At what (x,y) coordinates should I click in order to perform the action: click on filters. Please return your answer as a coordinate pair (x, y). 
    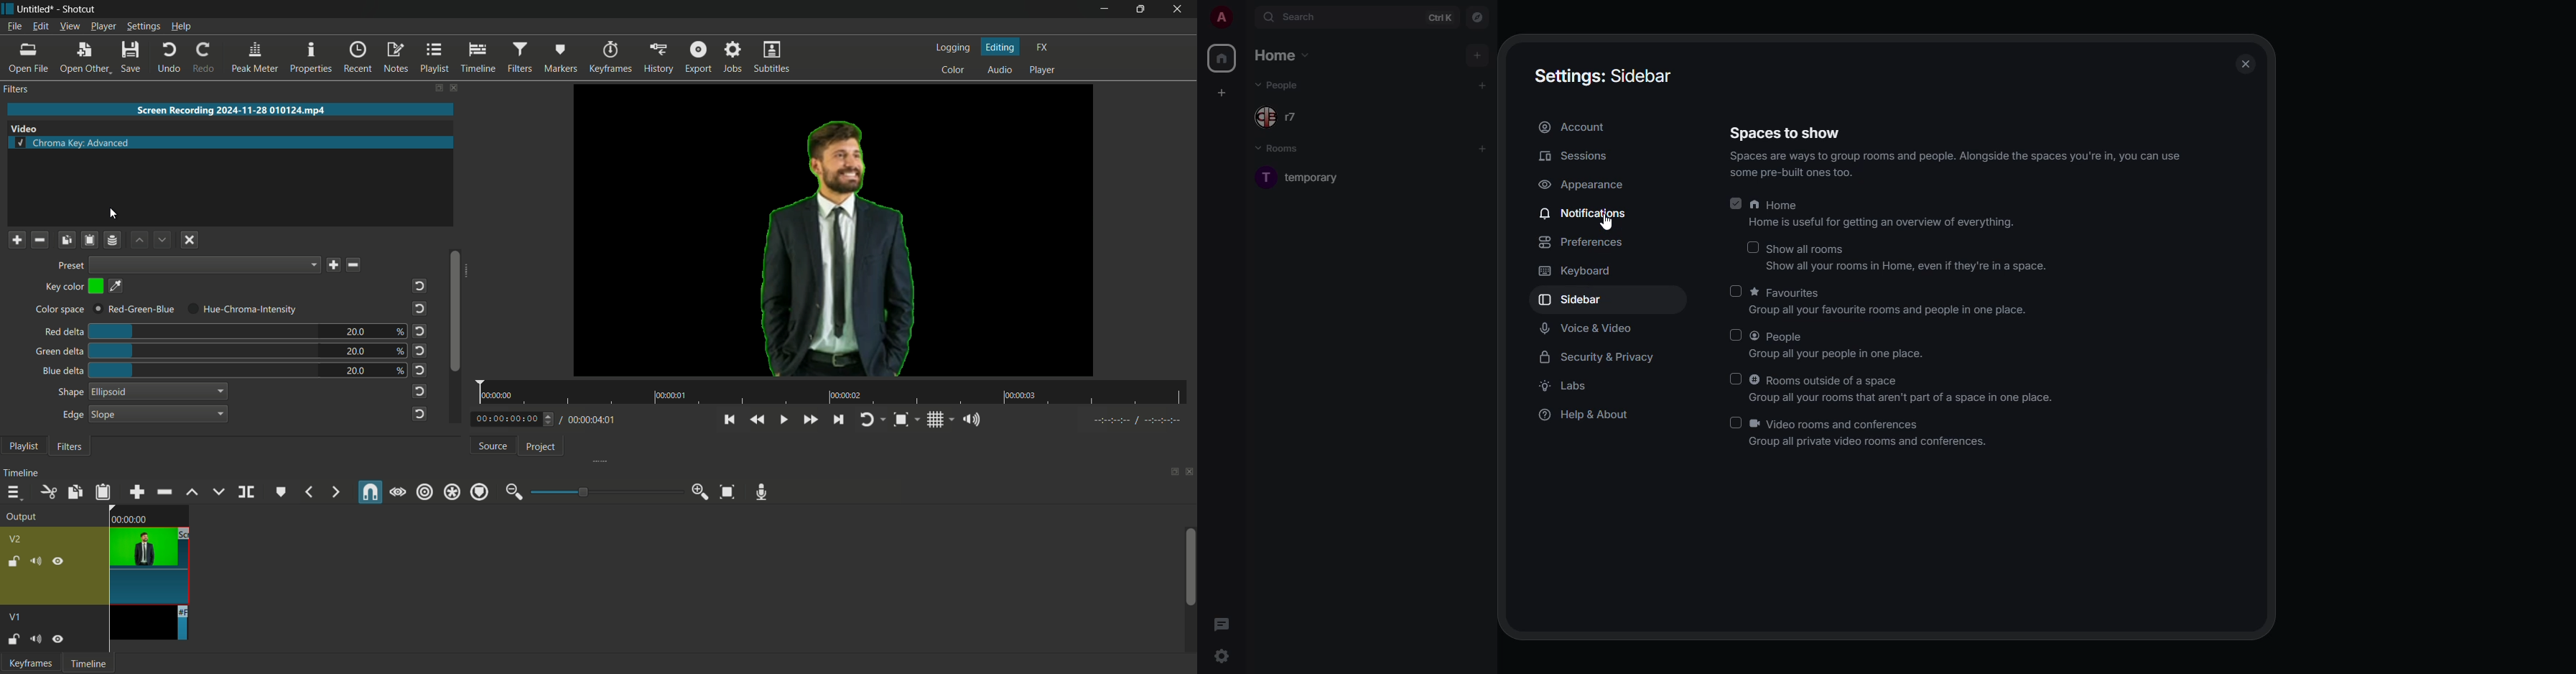
    Looking at the image, I should click on (519, 58).